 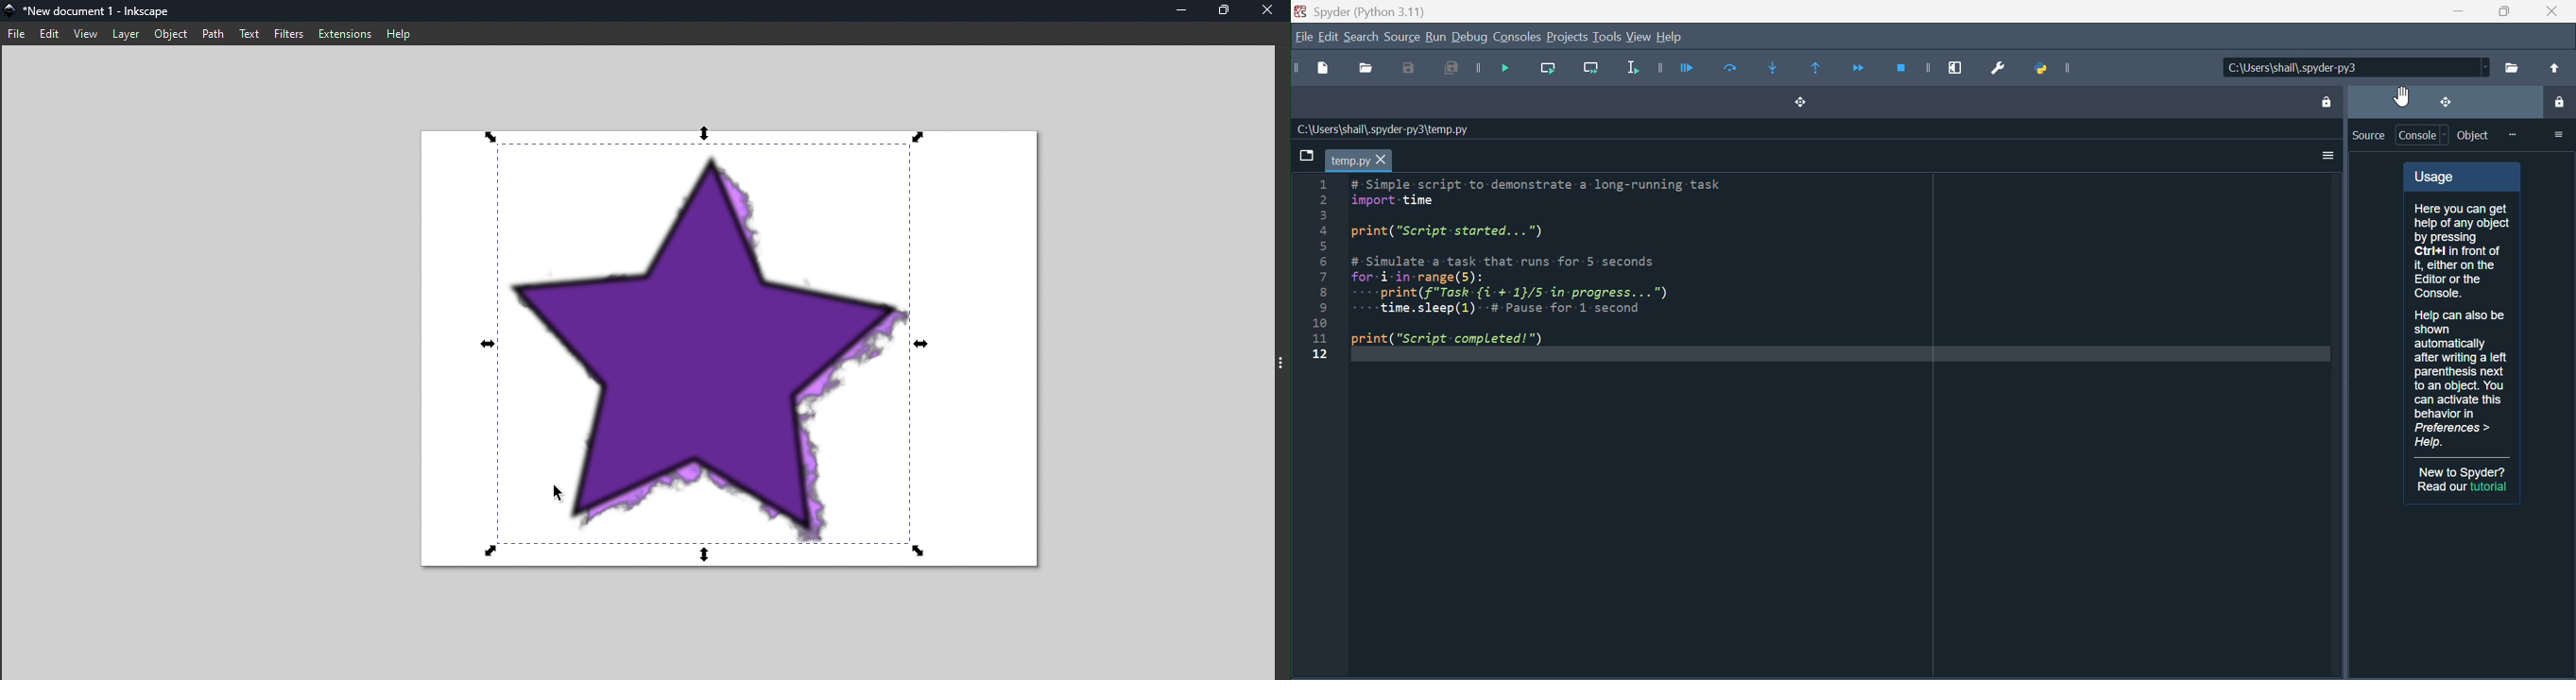 What do you see at coordinates (343, 34) in the screenshot?
I see `Extensions` at bounding box center [343, 34].